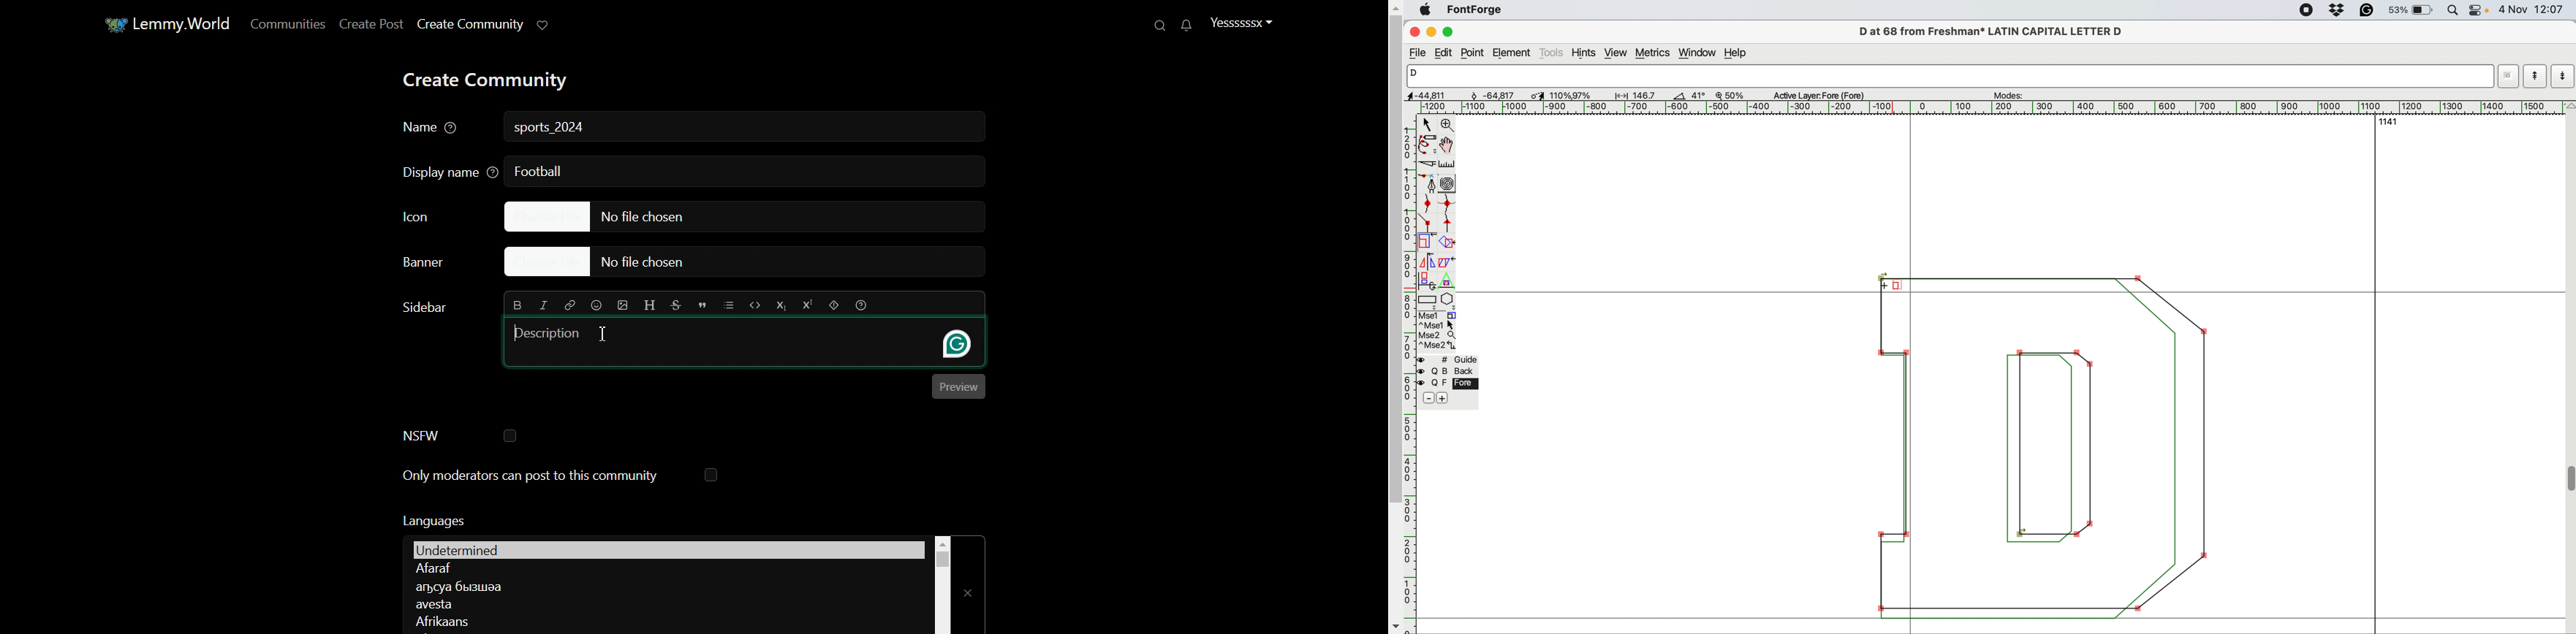 The image size is (2576, 644). Describe the element at coordinates (751, 263) in the screenshot. I see `Choose file` at that location.